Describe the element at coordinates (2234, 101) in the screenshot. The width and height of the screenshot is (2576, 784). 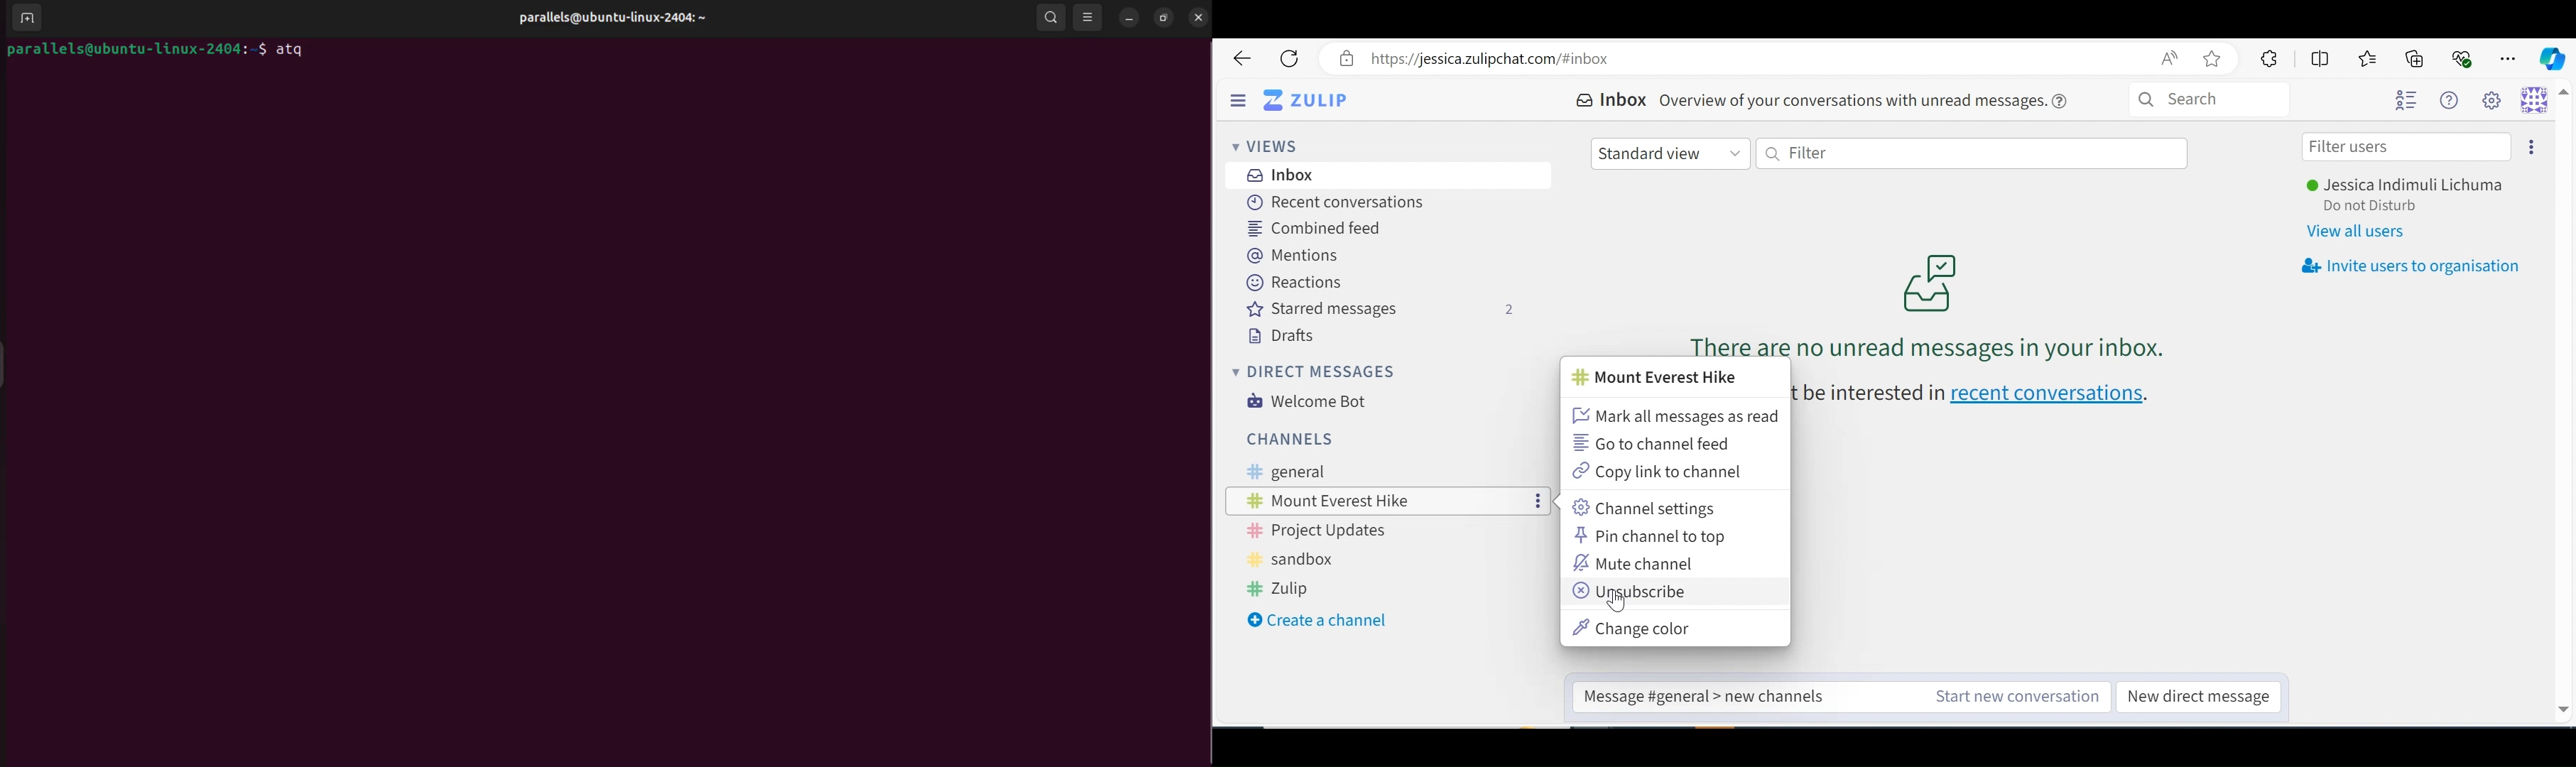
I see `Search` at that location.